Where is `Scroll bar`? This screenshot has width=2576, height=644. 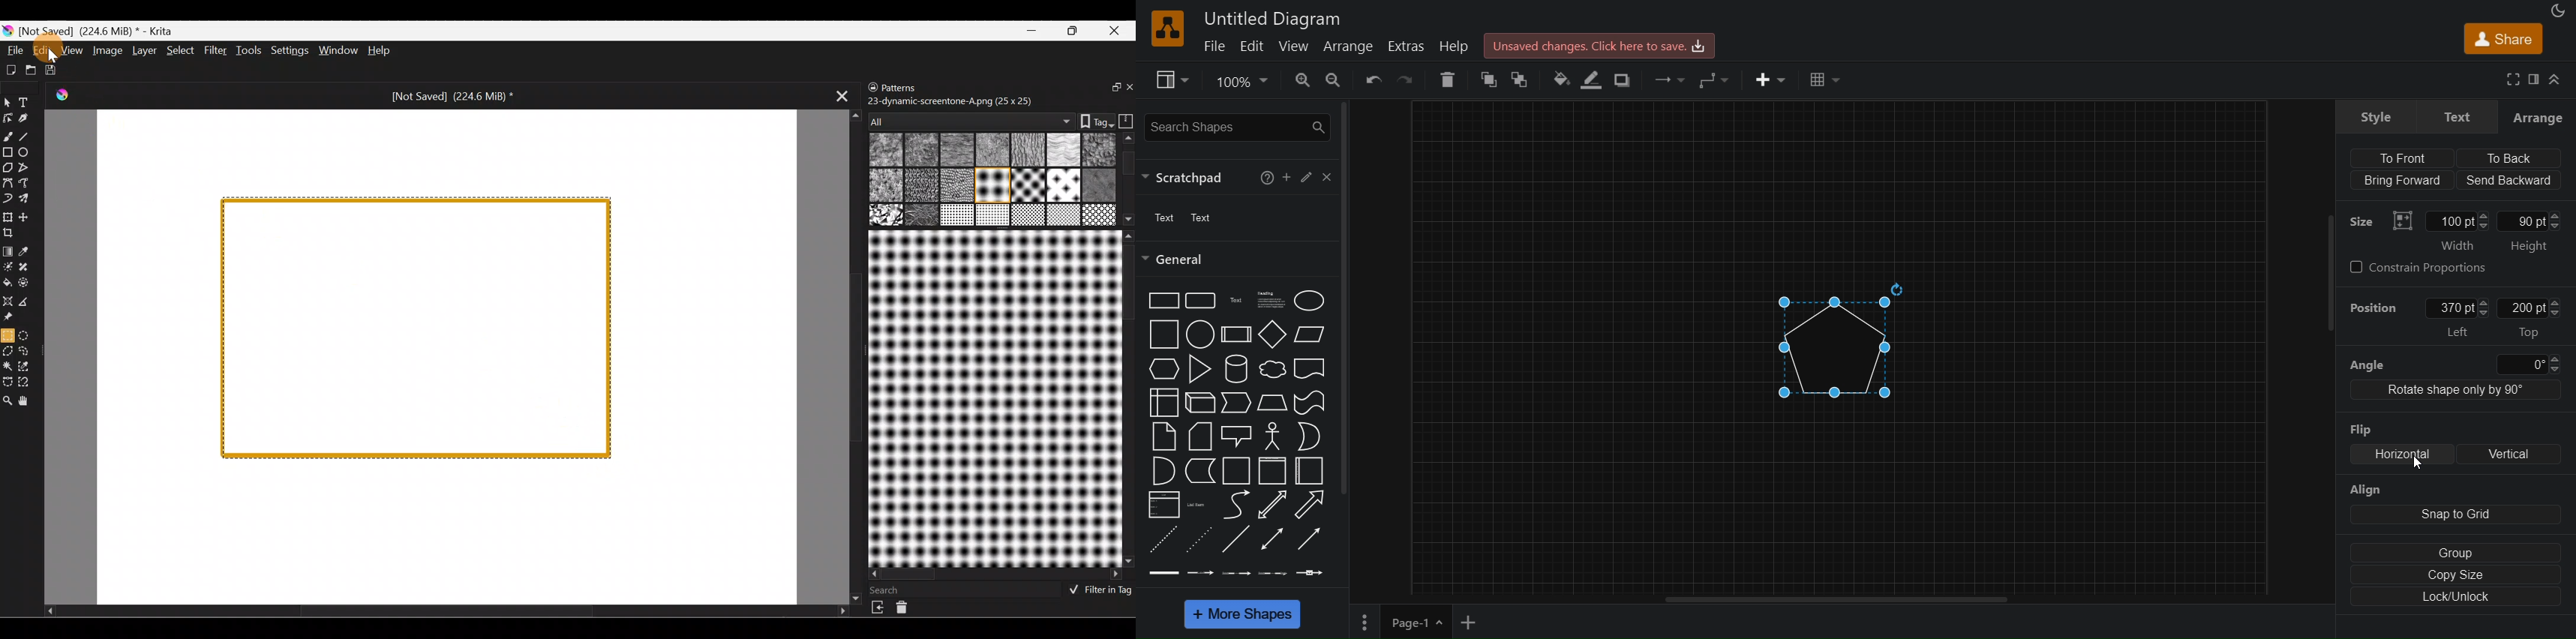 Scroll bar is located at coordinates (997, 575).